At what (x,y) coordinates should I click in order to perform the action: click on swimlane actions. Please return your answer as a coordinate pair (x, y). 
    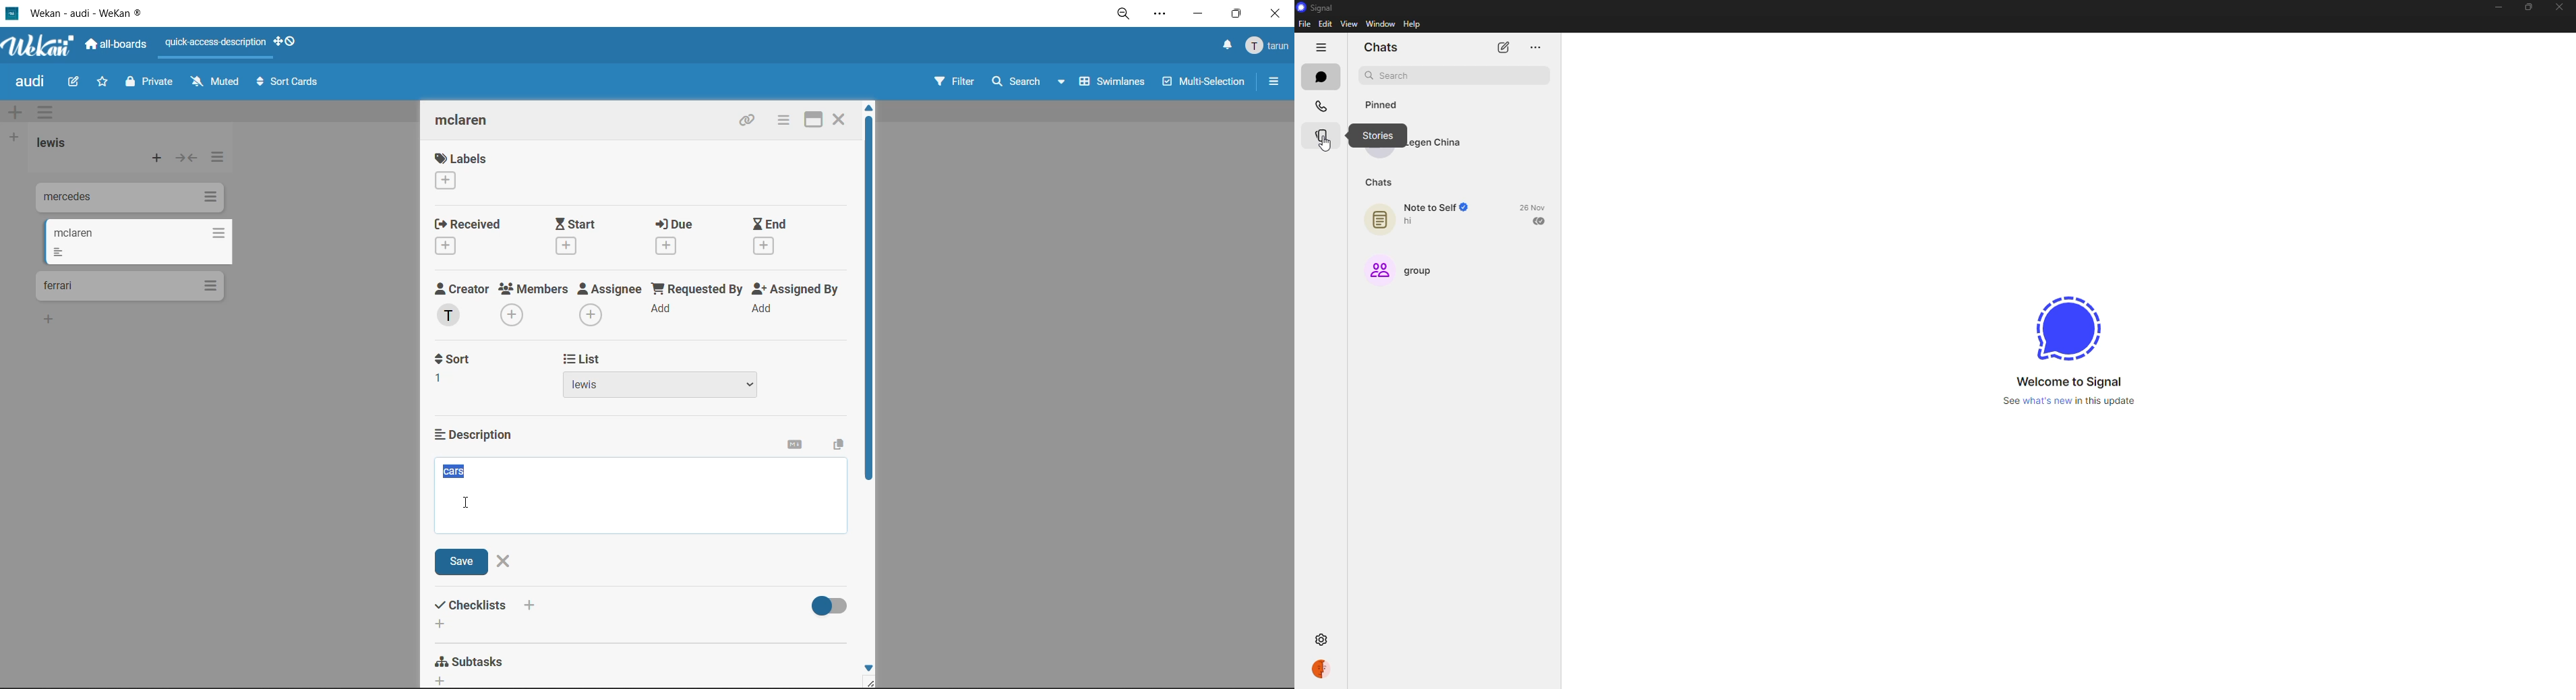
    Looking at the image, I should click on (49, 113).